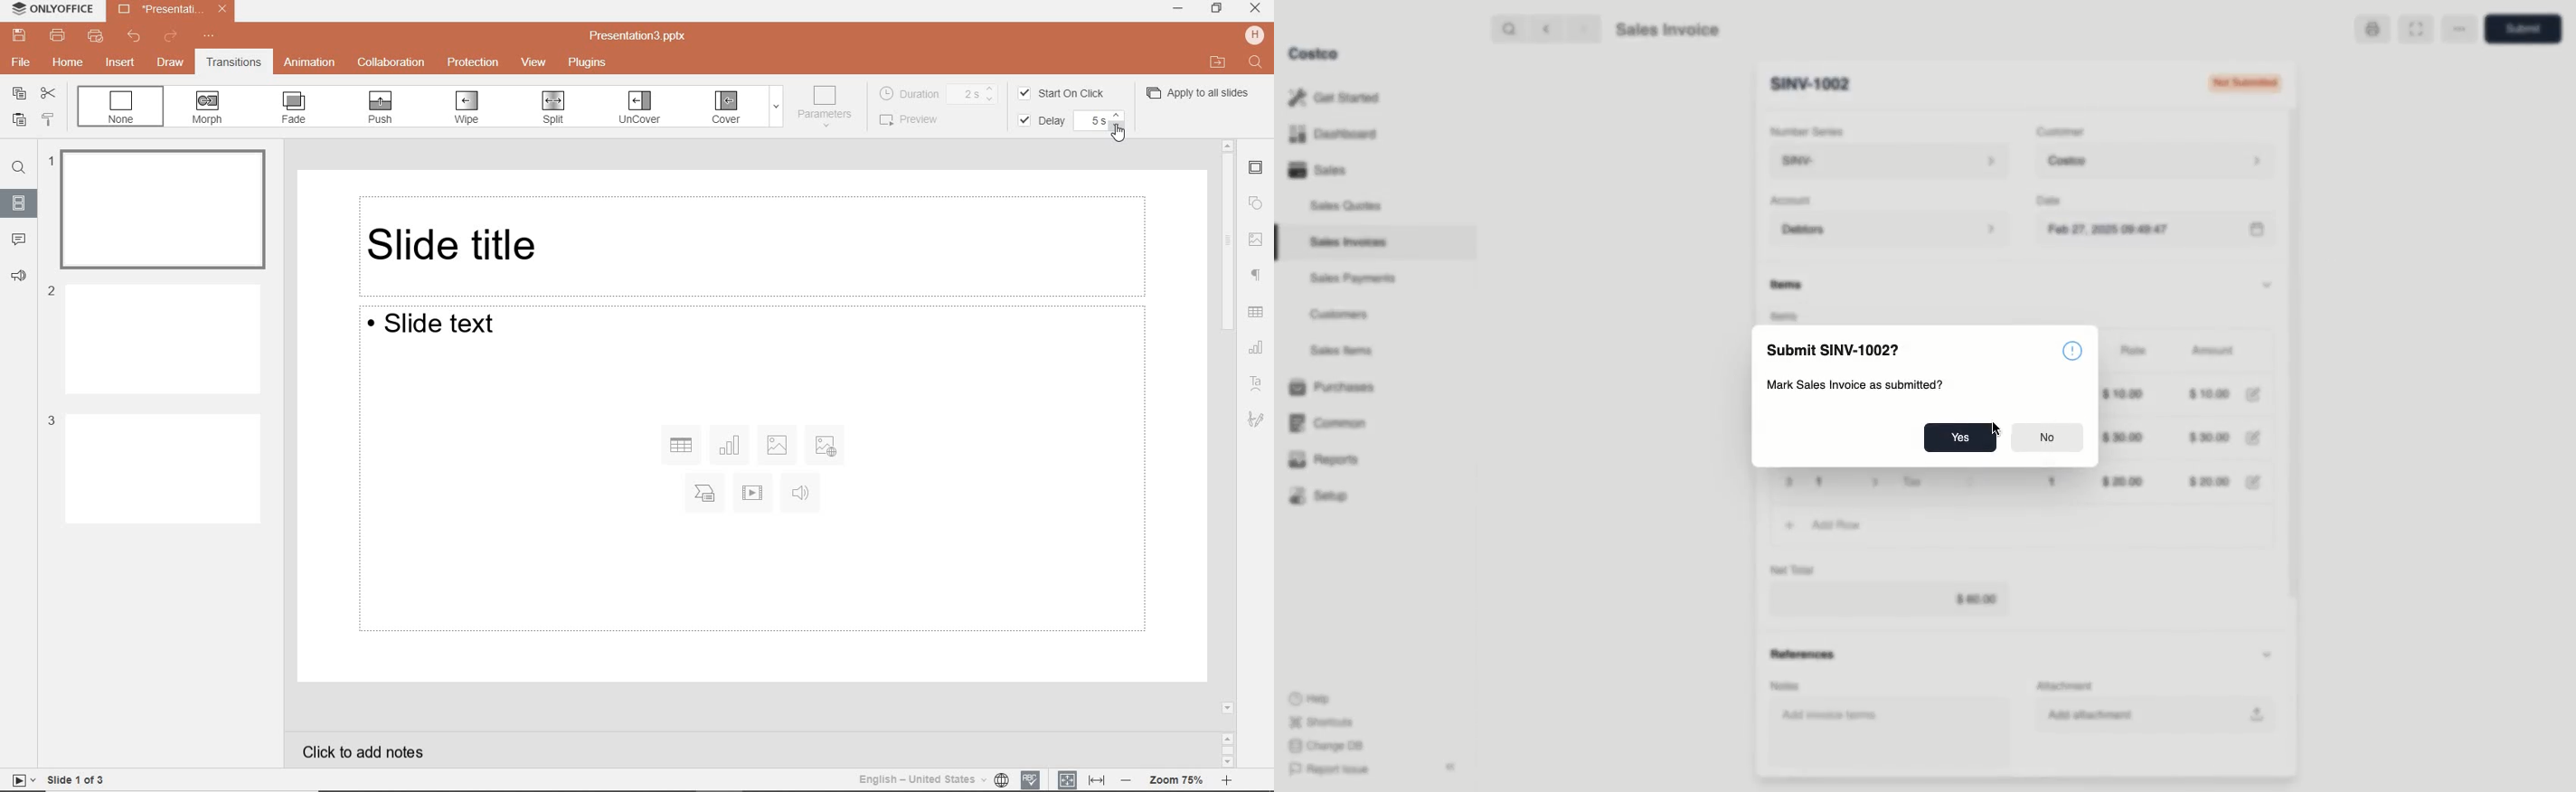 The height and width of the screenshot is (812, 2576). What do you see at coordinates (15, 95) in the screenshot?
I see `copy` at bounding box center [15, 95].